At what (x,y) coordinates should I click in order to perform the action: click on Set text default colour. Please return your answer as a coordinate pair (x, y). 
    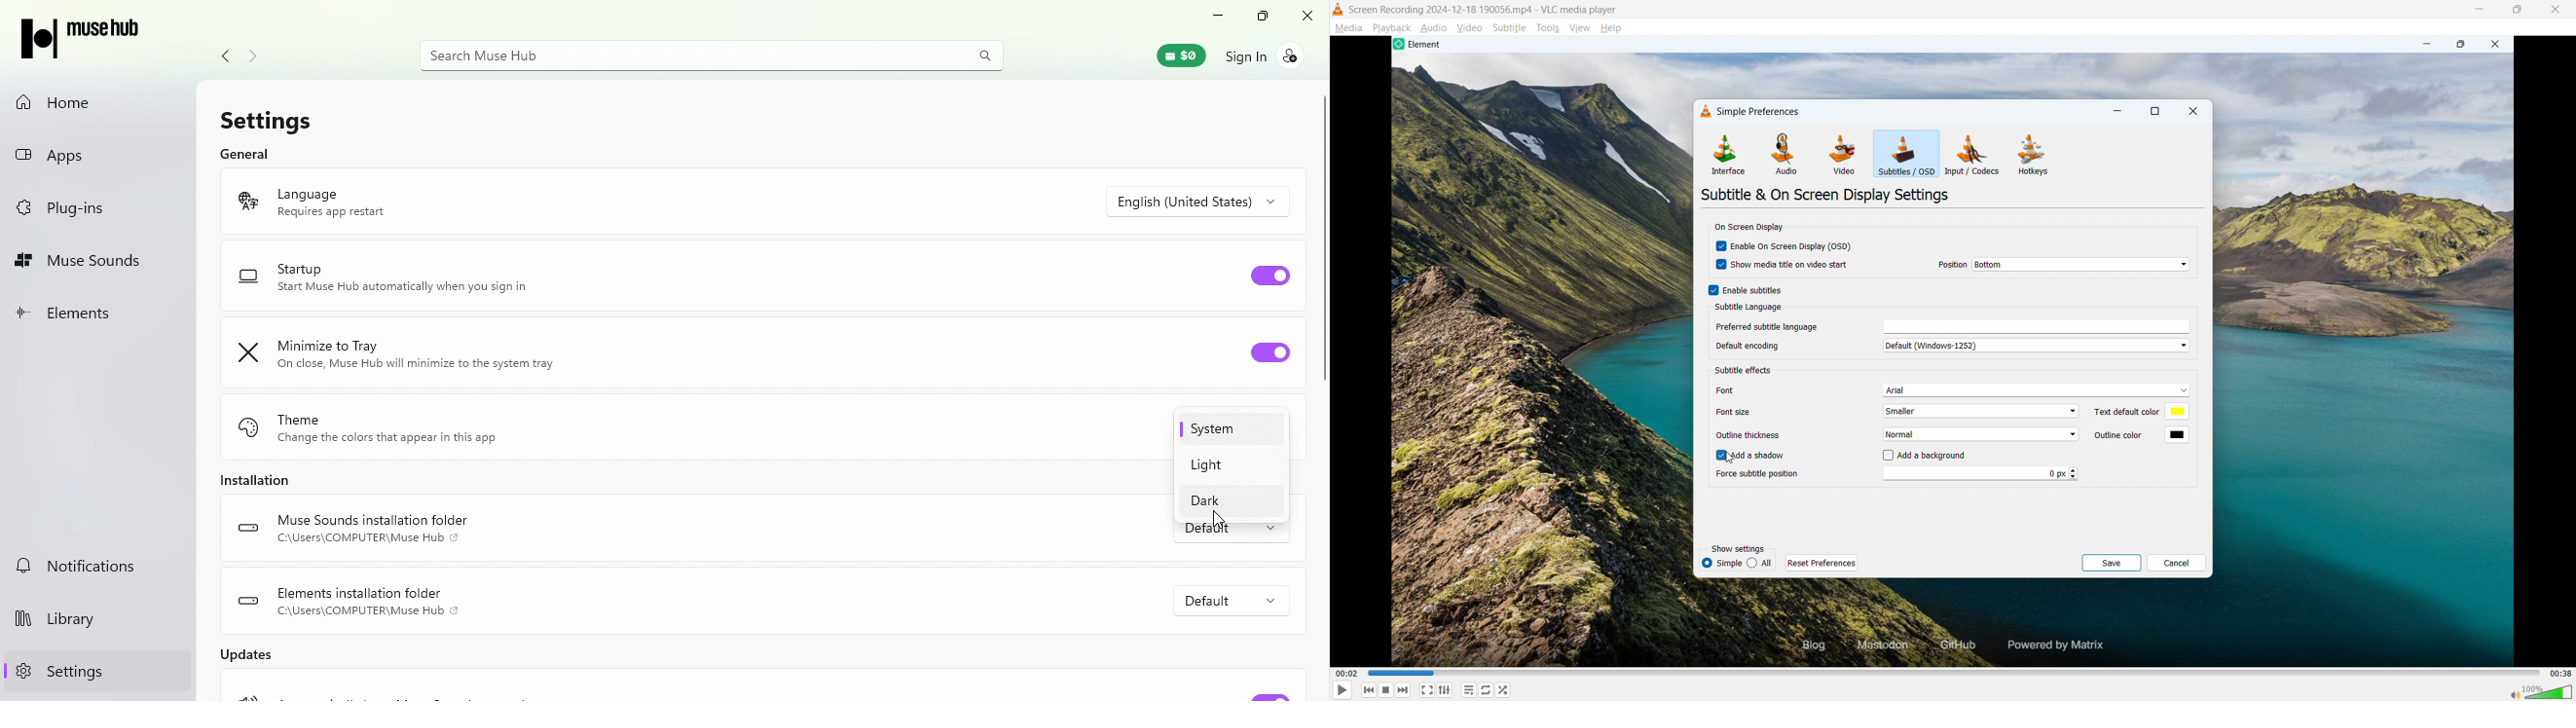
    Looking at the image, I should click on (2139, 411).